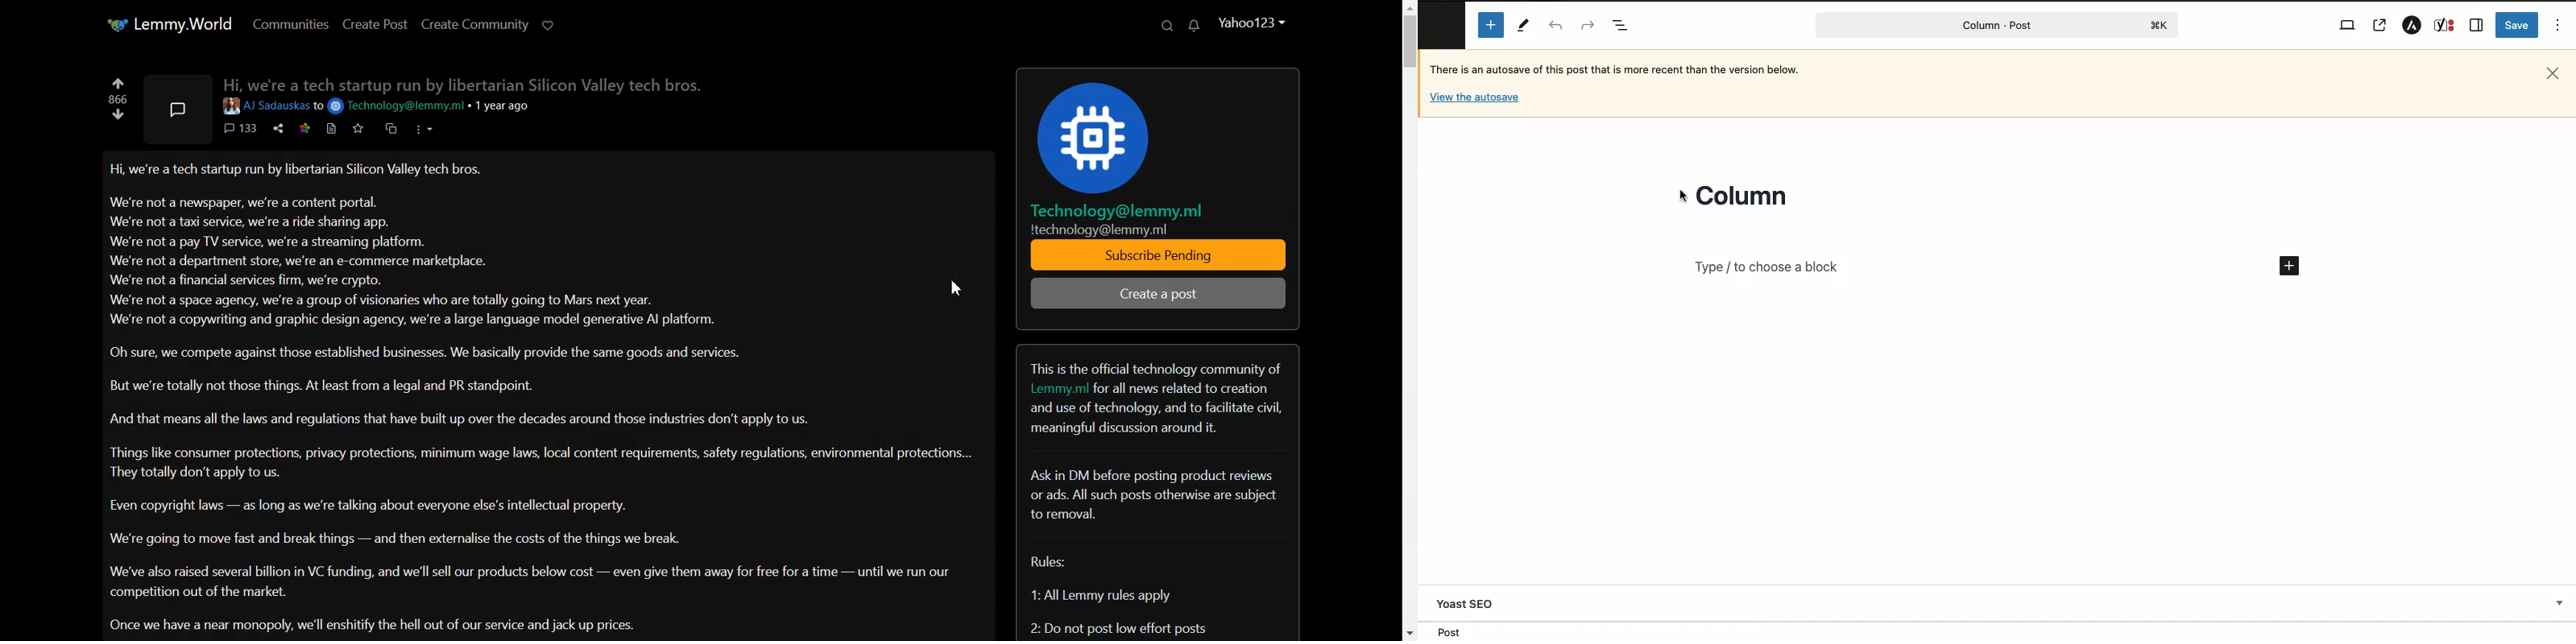 This screenshot has width=2576, height=644. What do you see at coordinates (1122, 211) in the screenshot?
I see `Technology@lemmy.ml` at bounding box center [1122, 211].